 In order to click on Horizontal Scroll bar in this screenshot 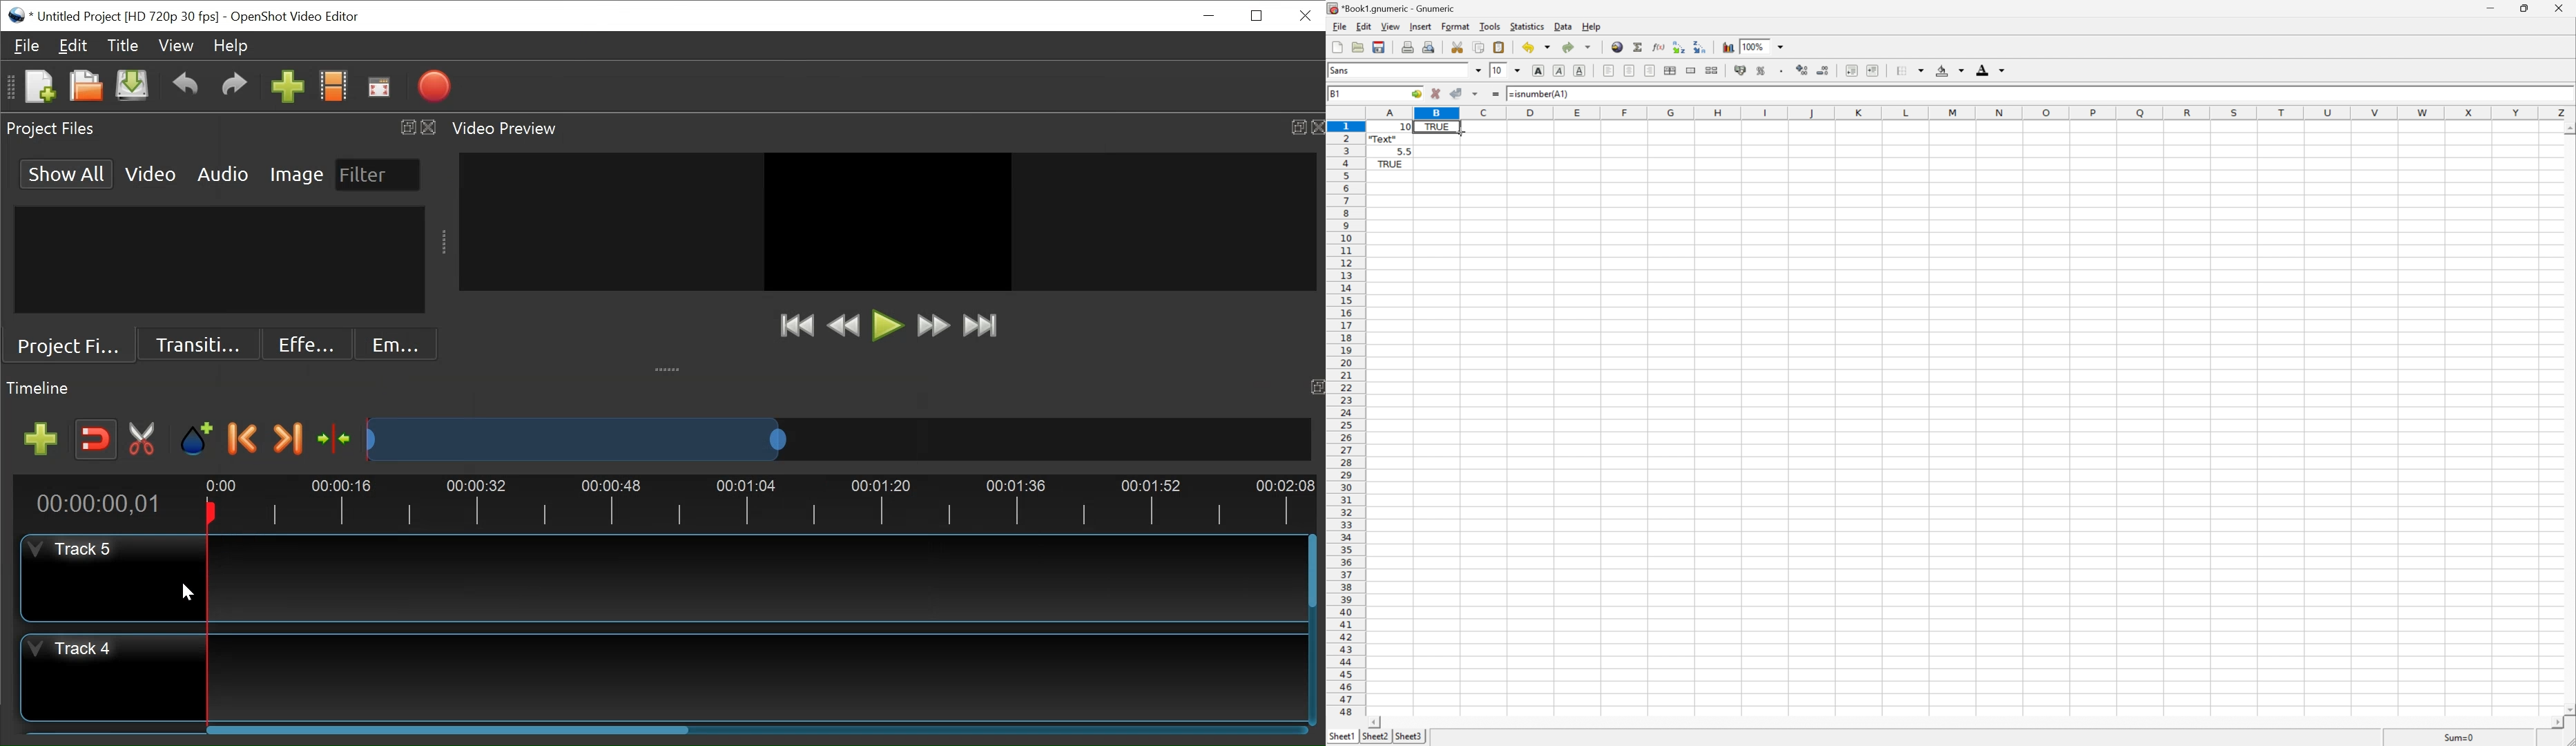, I will do `click(449, 729)`.